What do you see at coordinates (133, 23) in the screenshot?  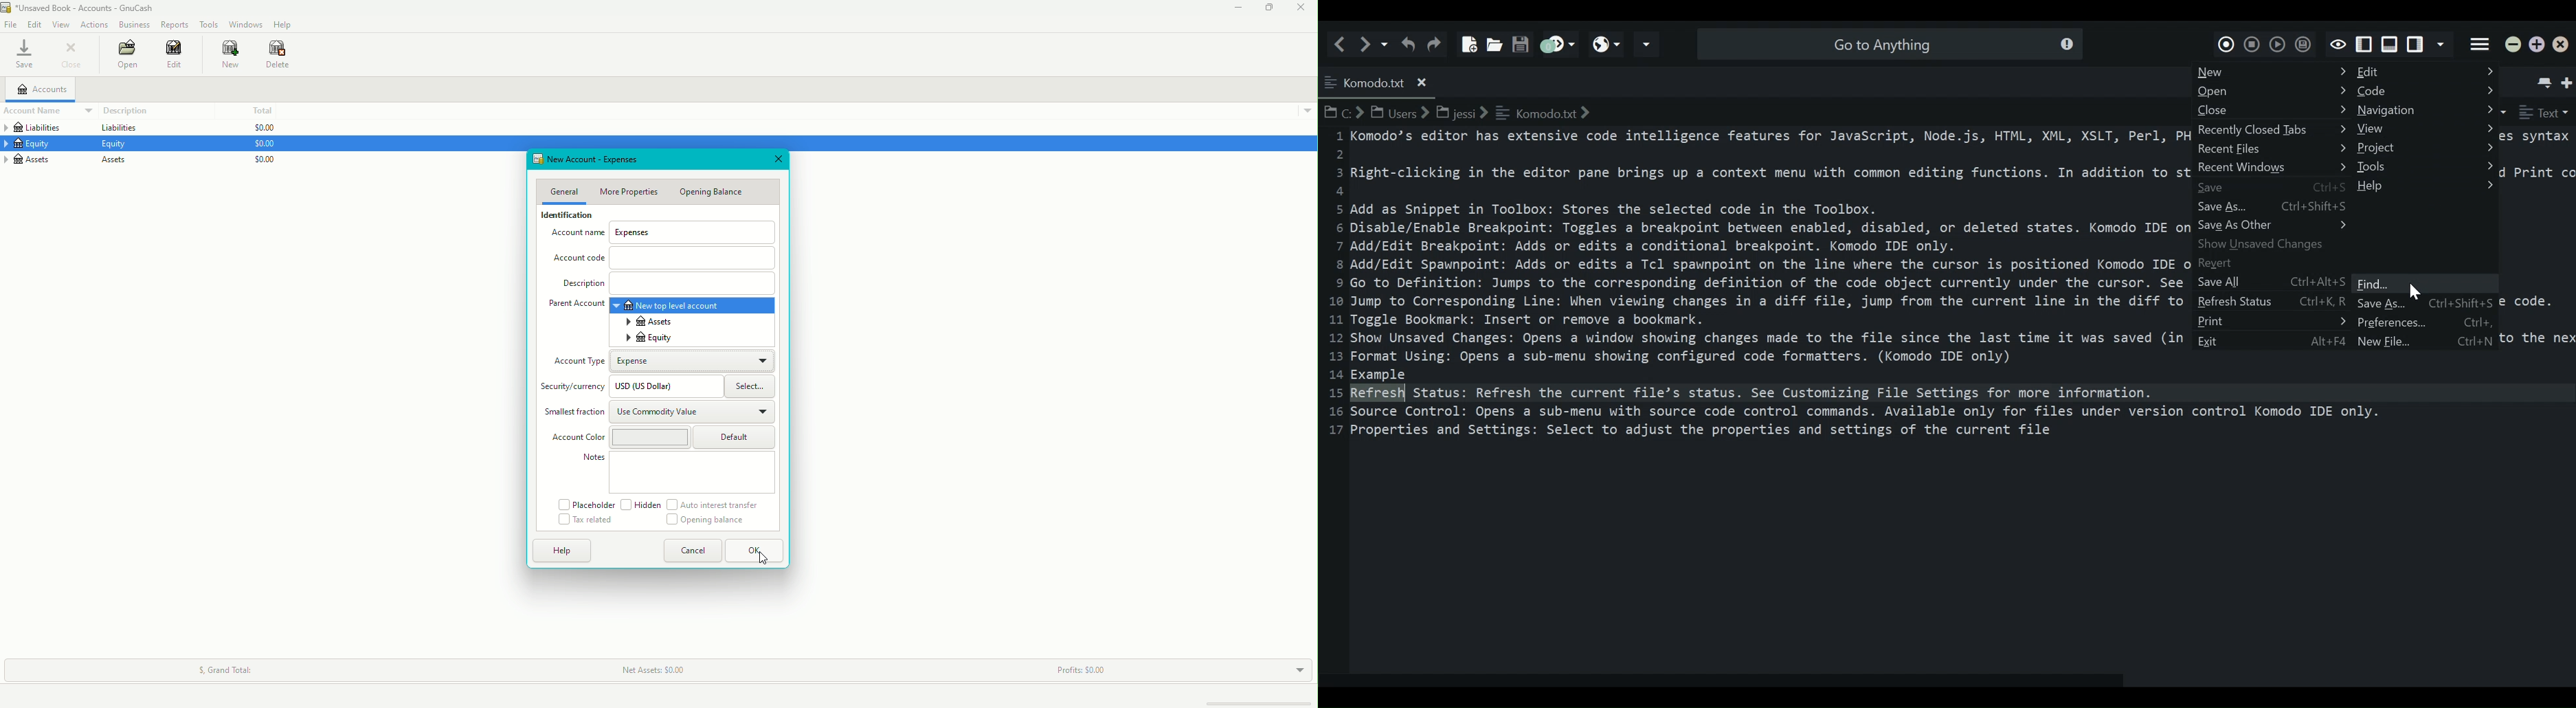 I see `Business` at bounding box center [133, 23].